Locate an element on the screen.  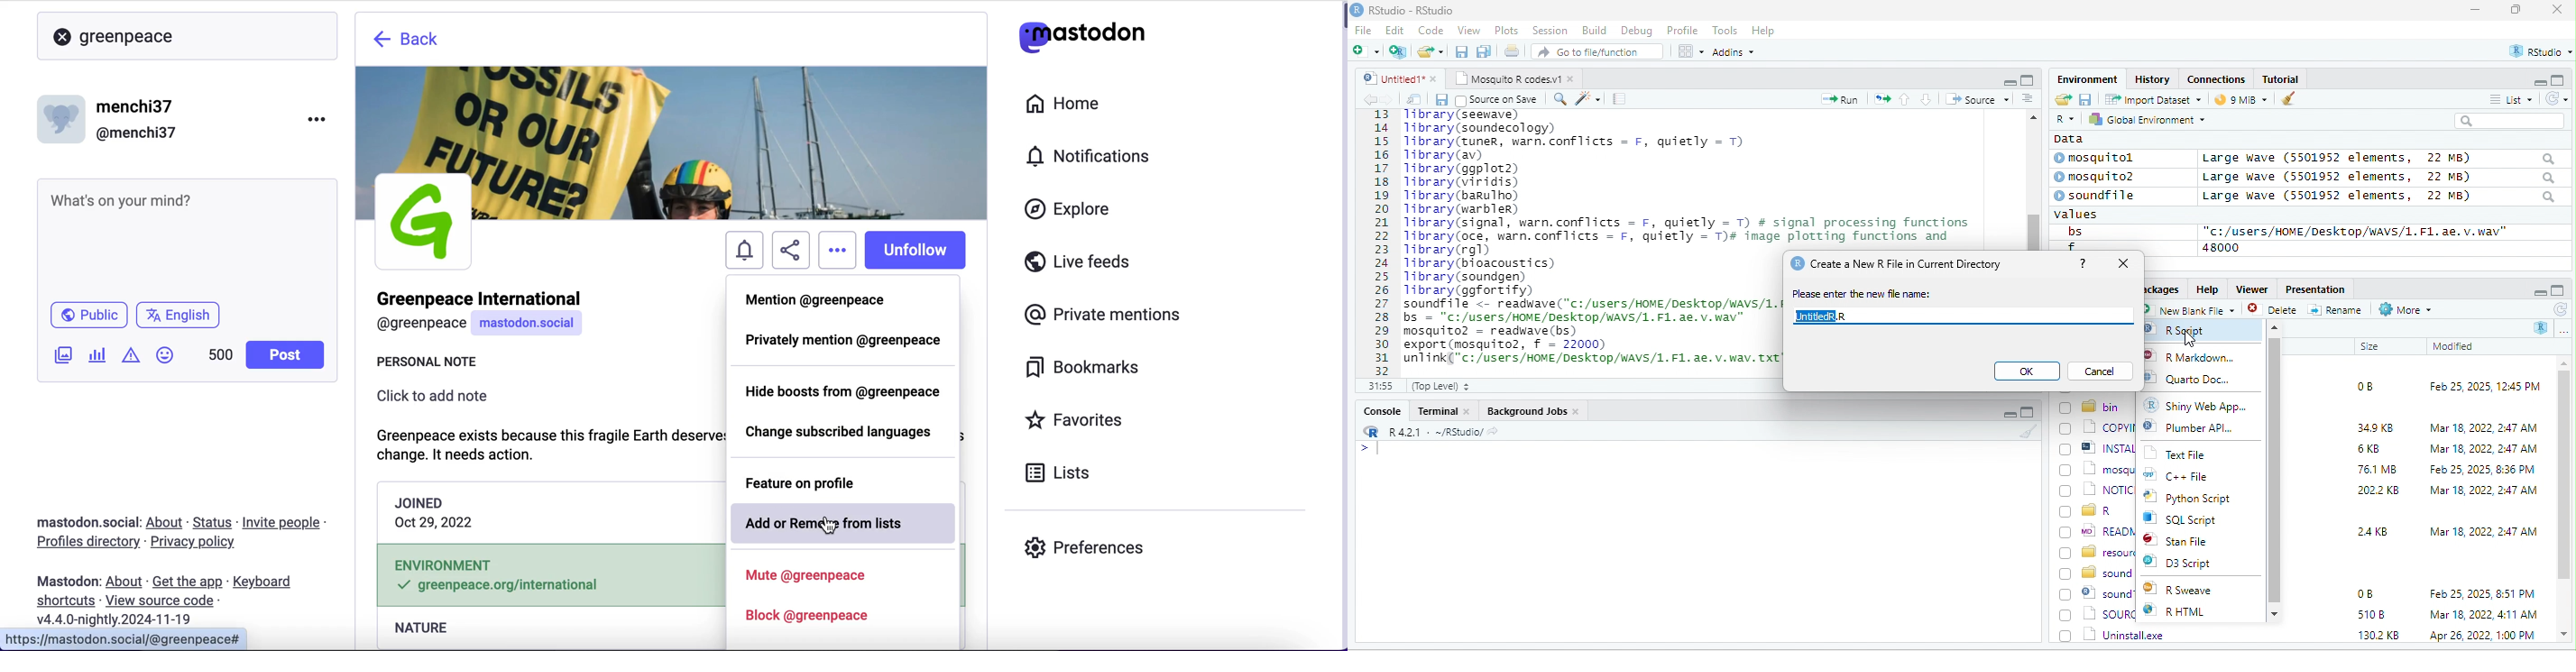
fipt 2 (0) ©] Rhistory 0B Feb 25, 2025, 12:45 PM
oO bin
0) 1) copying 349K8 Mar 18,2022, 247 AM
(J ®] INSTALL 6KB Mar 18, 2022, 247 AM
(0 1) mosauitoxt T6IMB Feb 25,2025 8:36 PM
0 [3 norce 2002K8 Mar 18, 2022, 247 AM
0 @r
(7) %) READMEmd 248 Mar 18, 2022, 247 AM
(0) resources
[5 sound analysis
(0) ©) soundiR LO Feb 25, 2025, 851 PM
0 1 source s108 Mar 18, 2022, 41 AM
(71 Uninstallexe 1302KB  Apr26,2022 1.00PM ¥ is located at coordinates (1587, 236).